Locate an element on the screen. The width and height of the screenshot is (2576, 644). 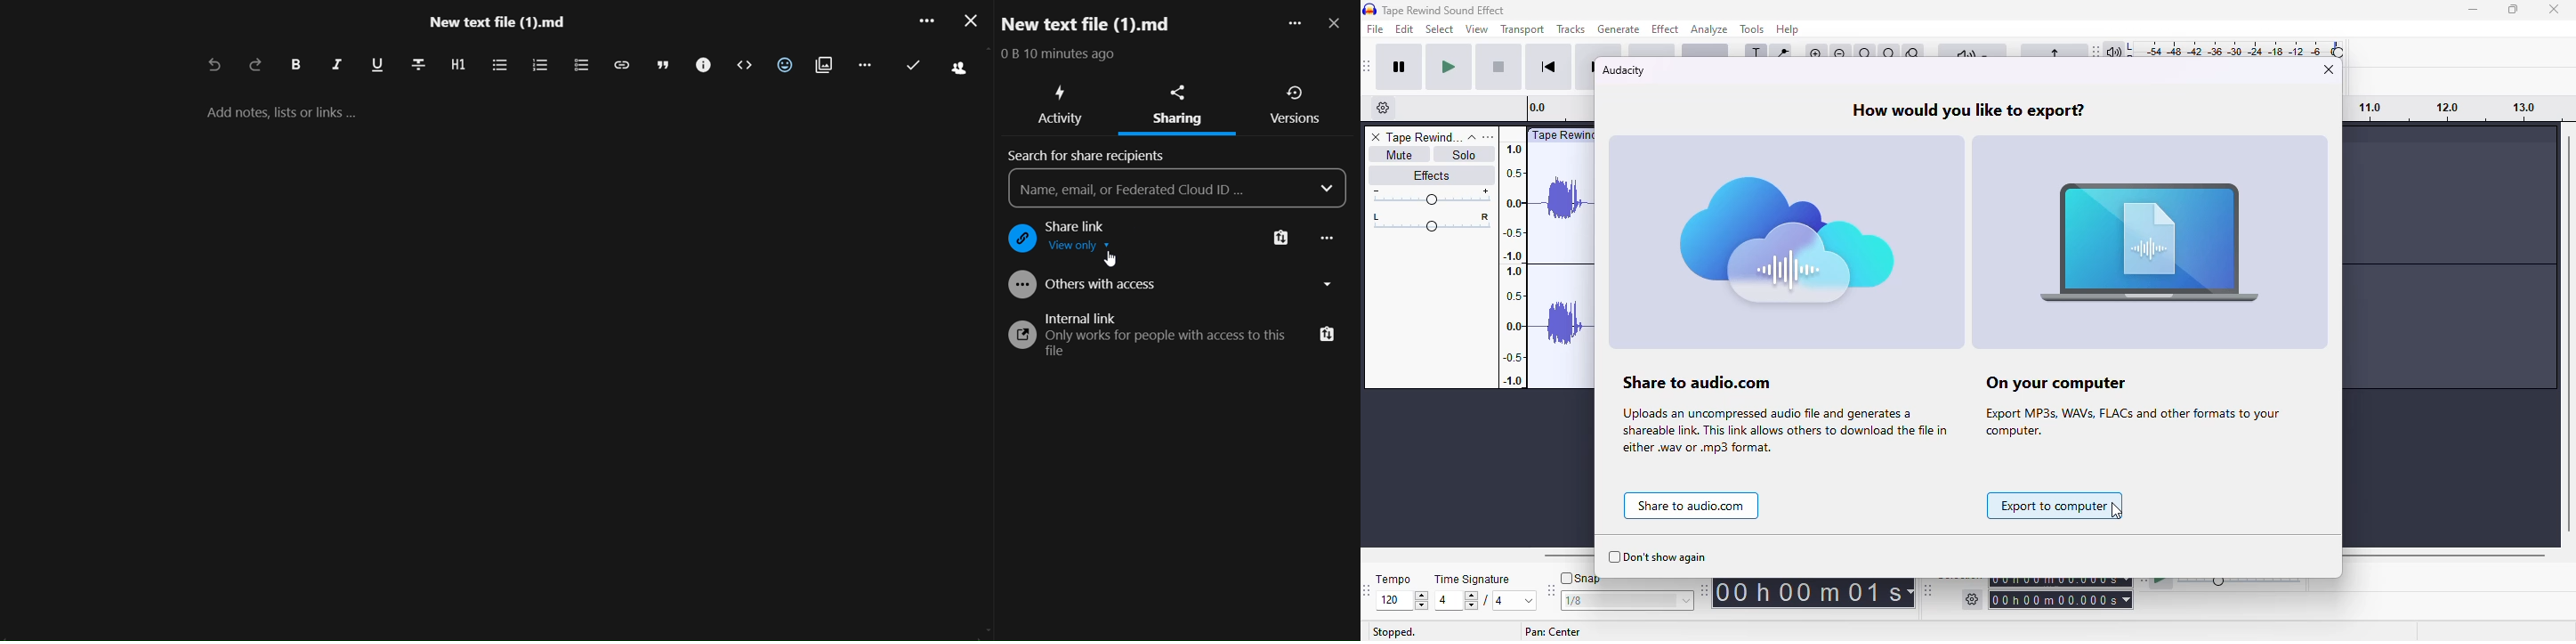
new text file is located at coordinates (1102, 23).